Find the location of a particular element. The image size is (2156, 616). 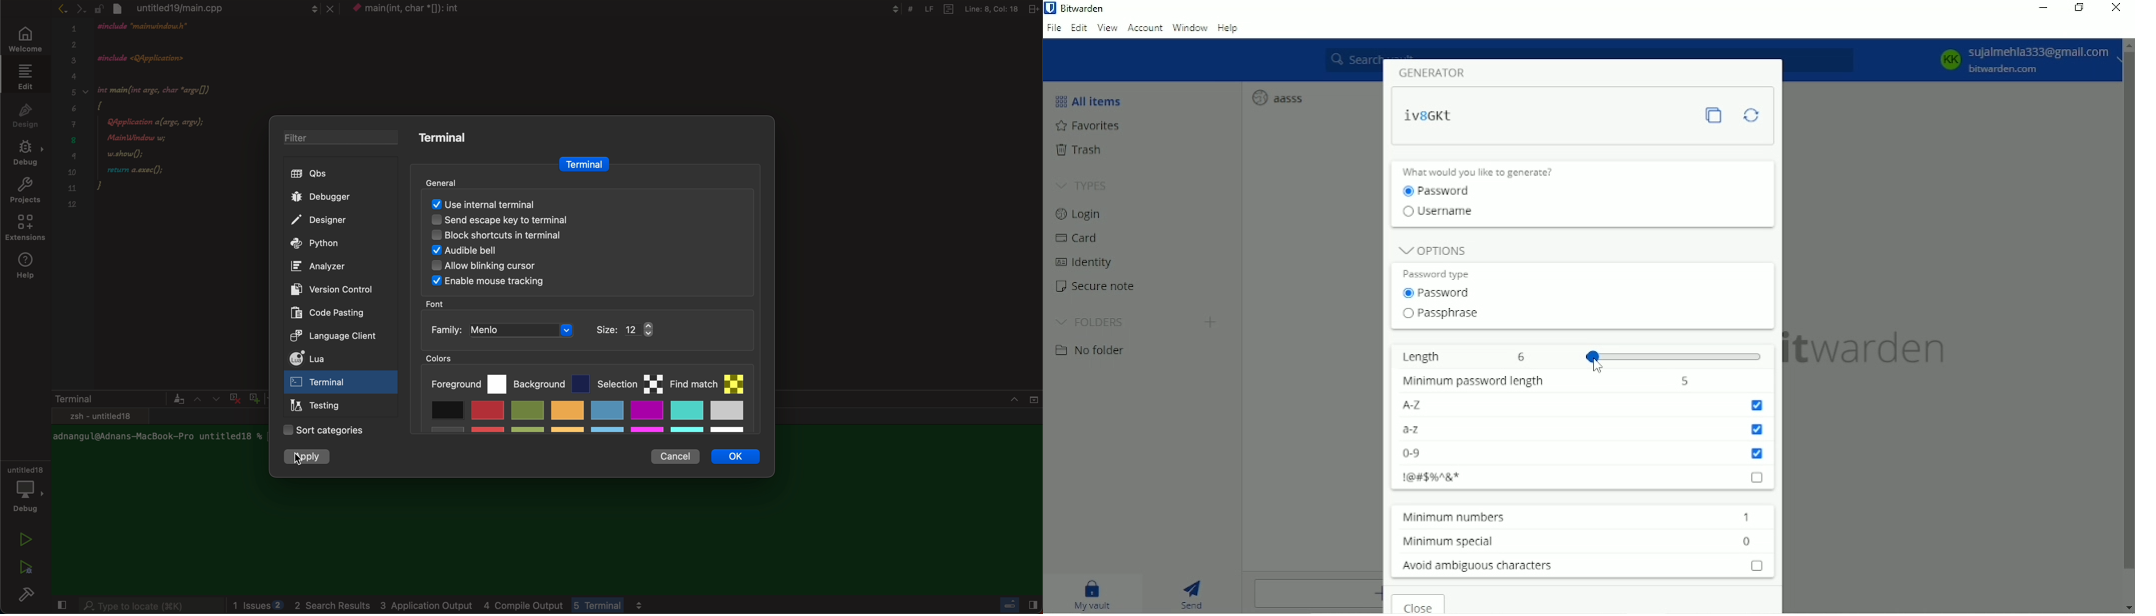

Generator is located at coordinates (1438, 72).